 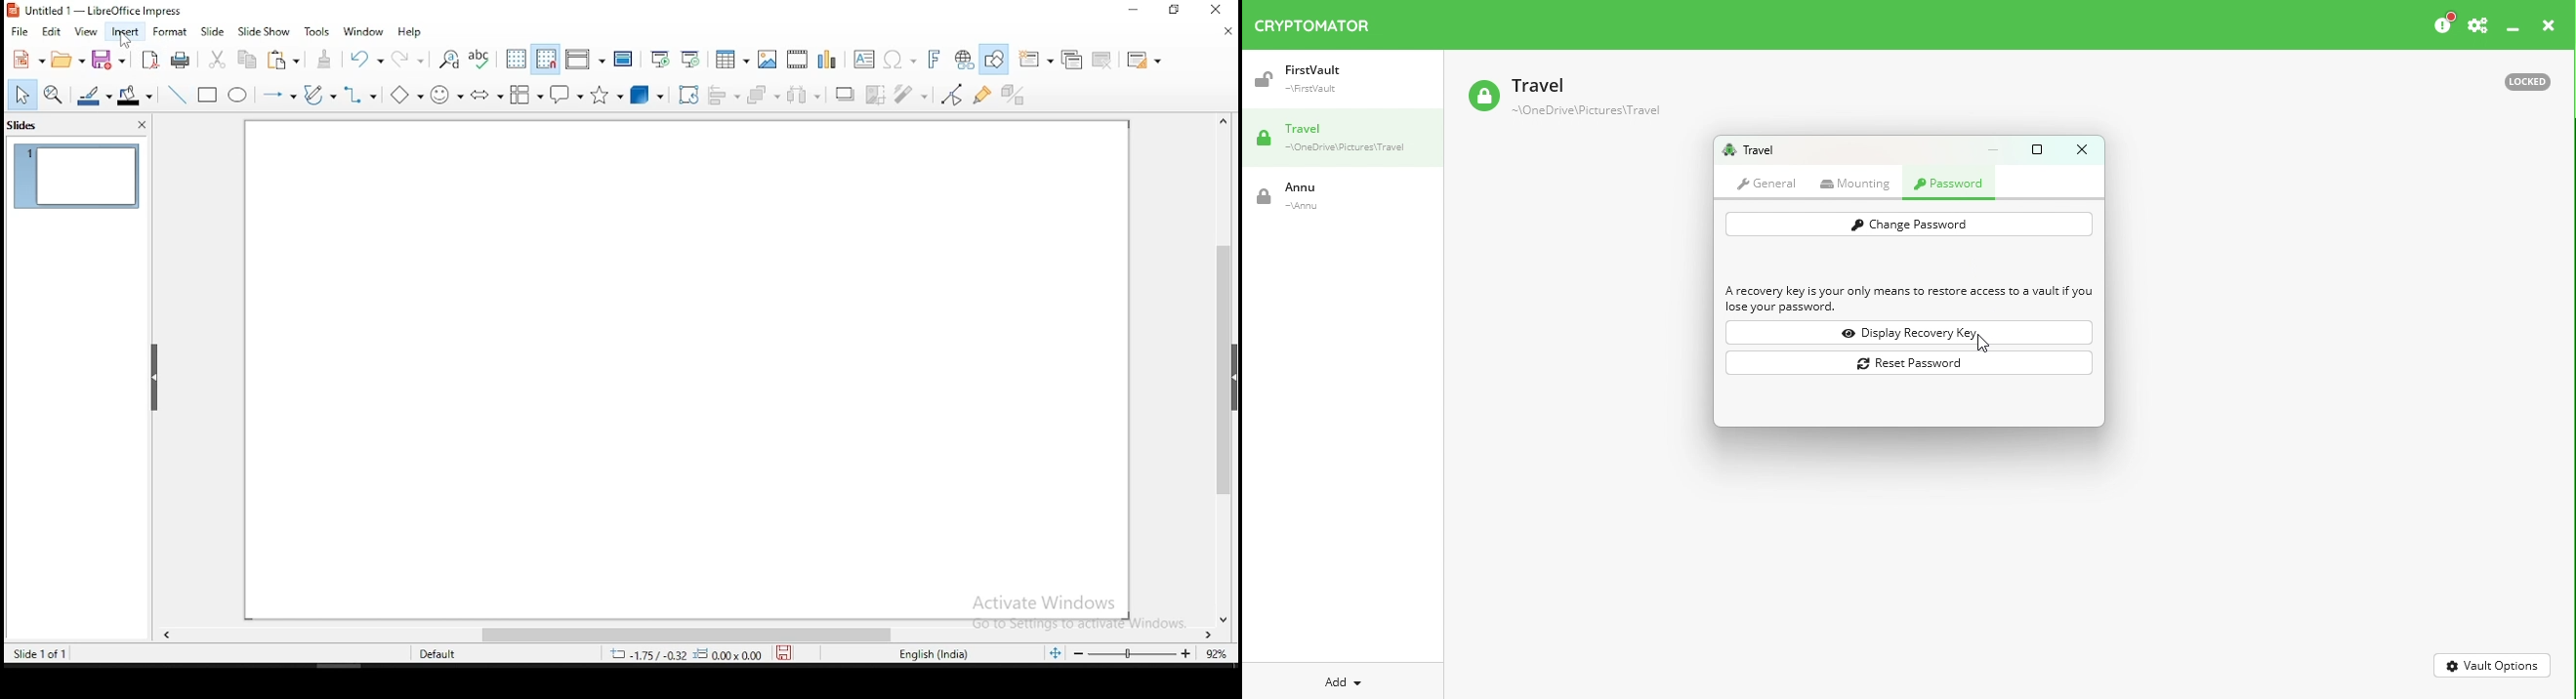 I want to click on close, so click(x=138, y=125).